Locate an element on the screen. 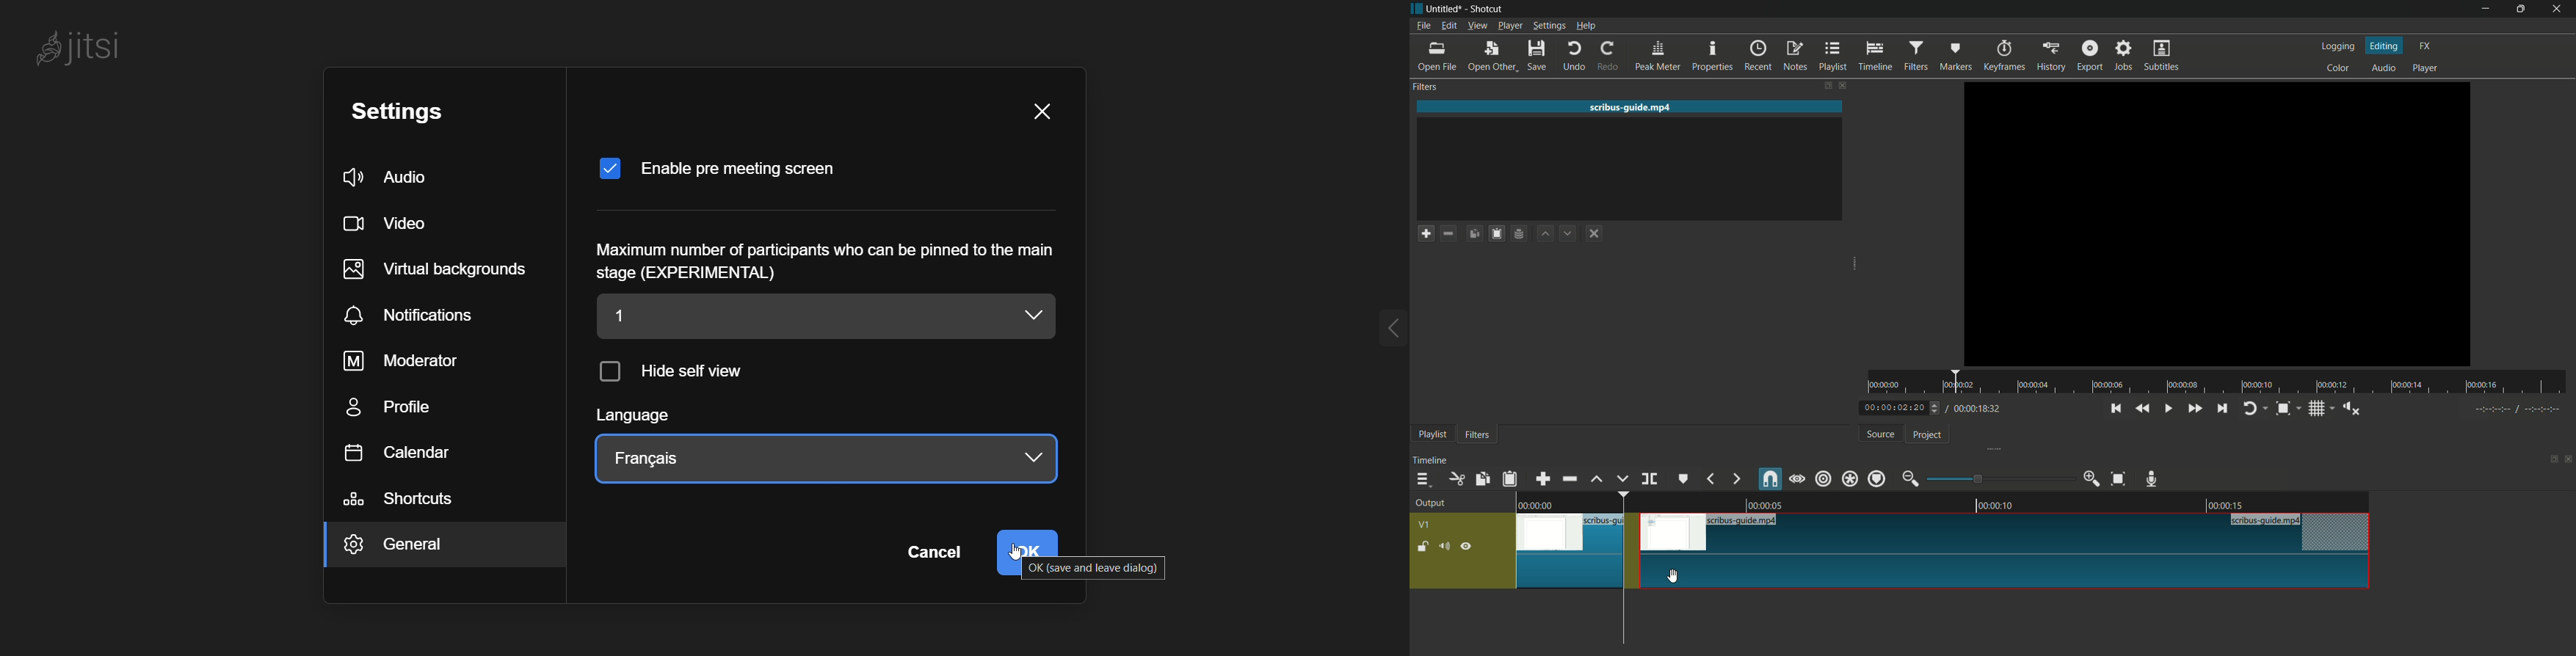 The height and width of the screenshot is (672, 2576). edit menu is located at coordinates (1448, 26).